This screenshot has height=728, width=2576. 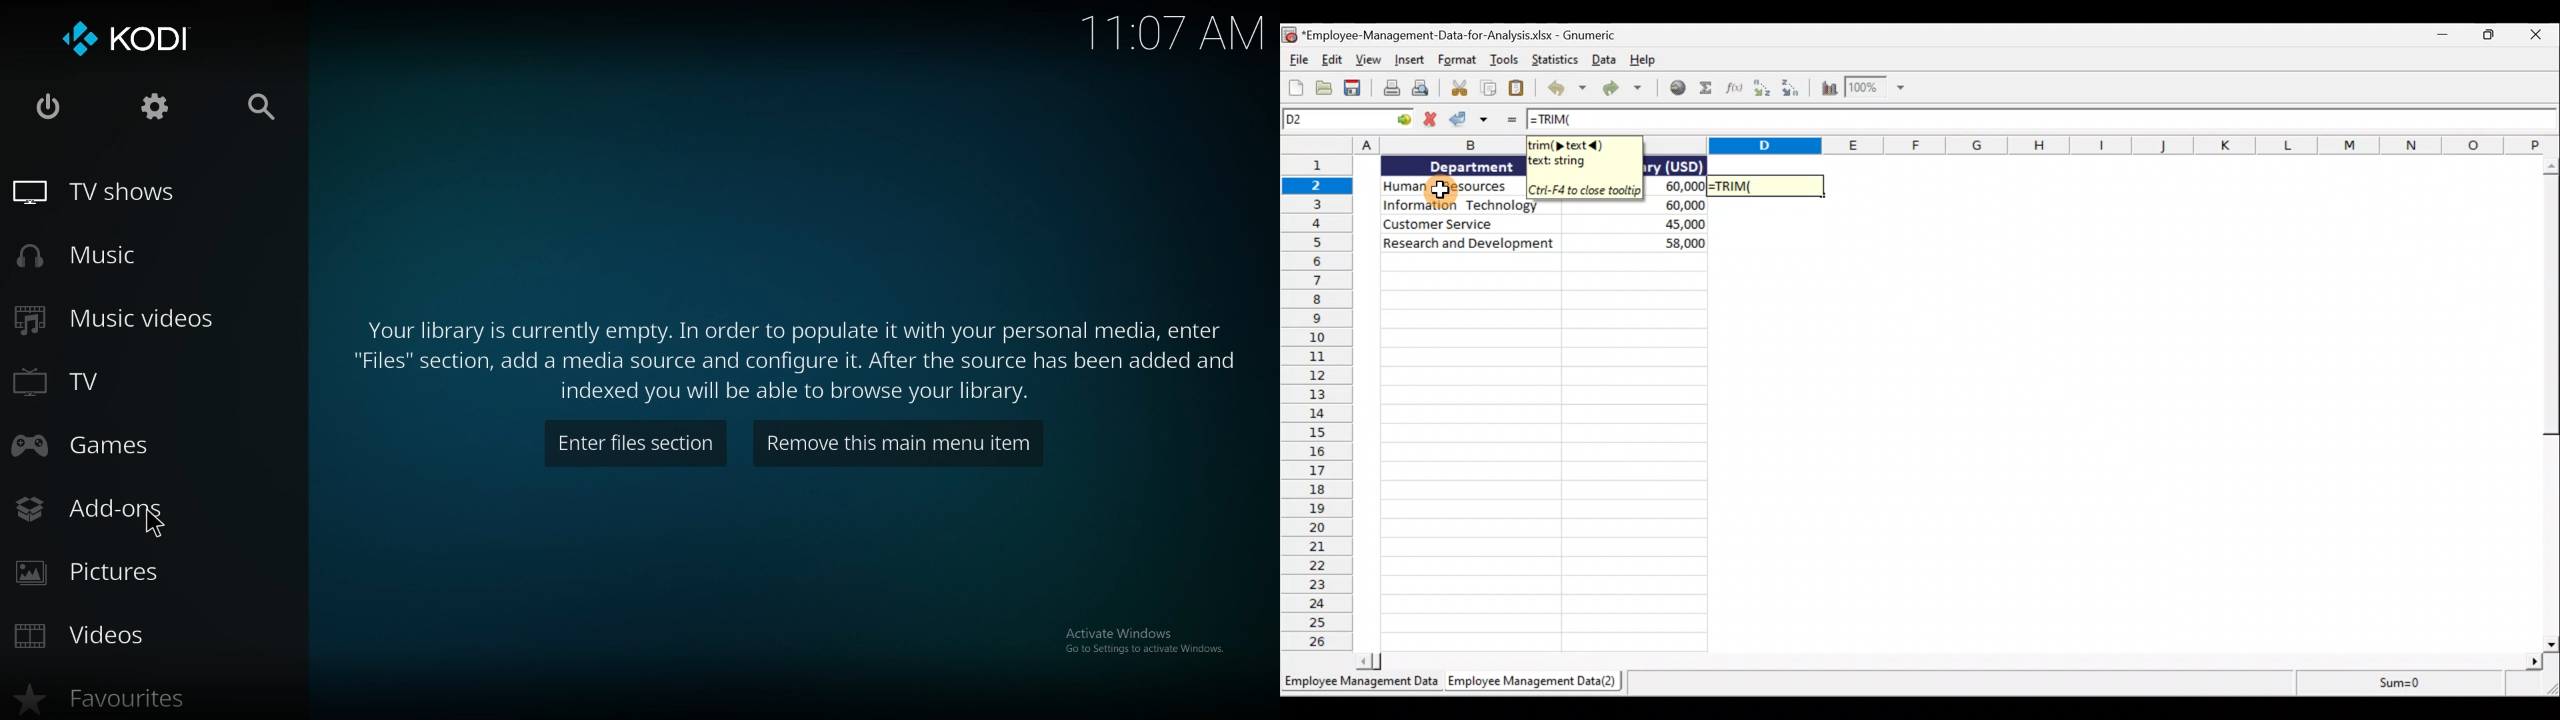 I want to click on settings, so click(x=153, y=107).